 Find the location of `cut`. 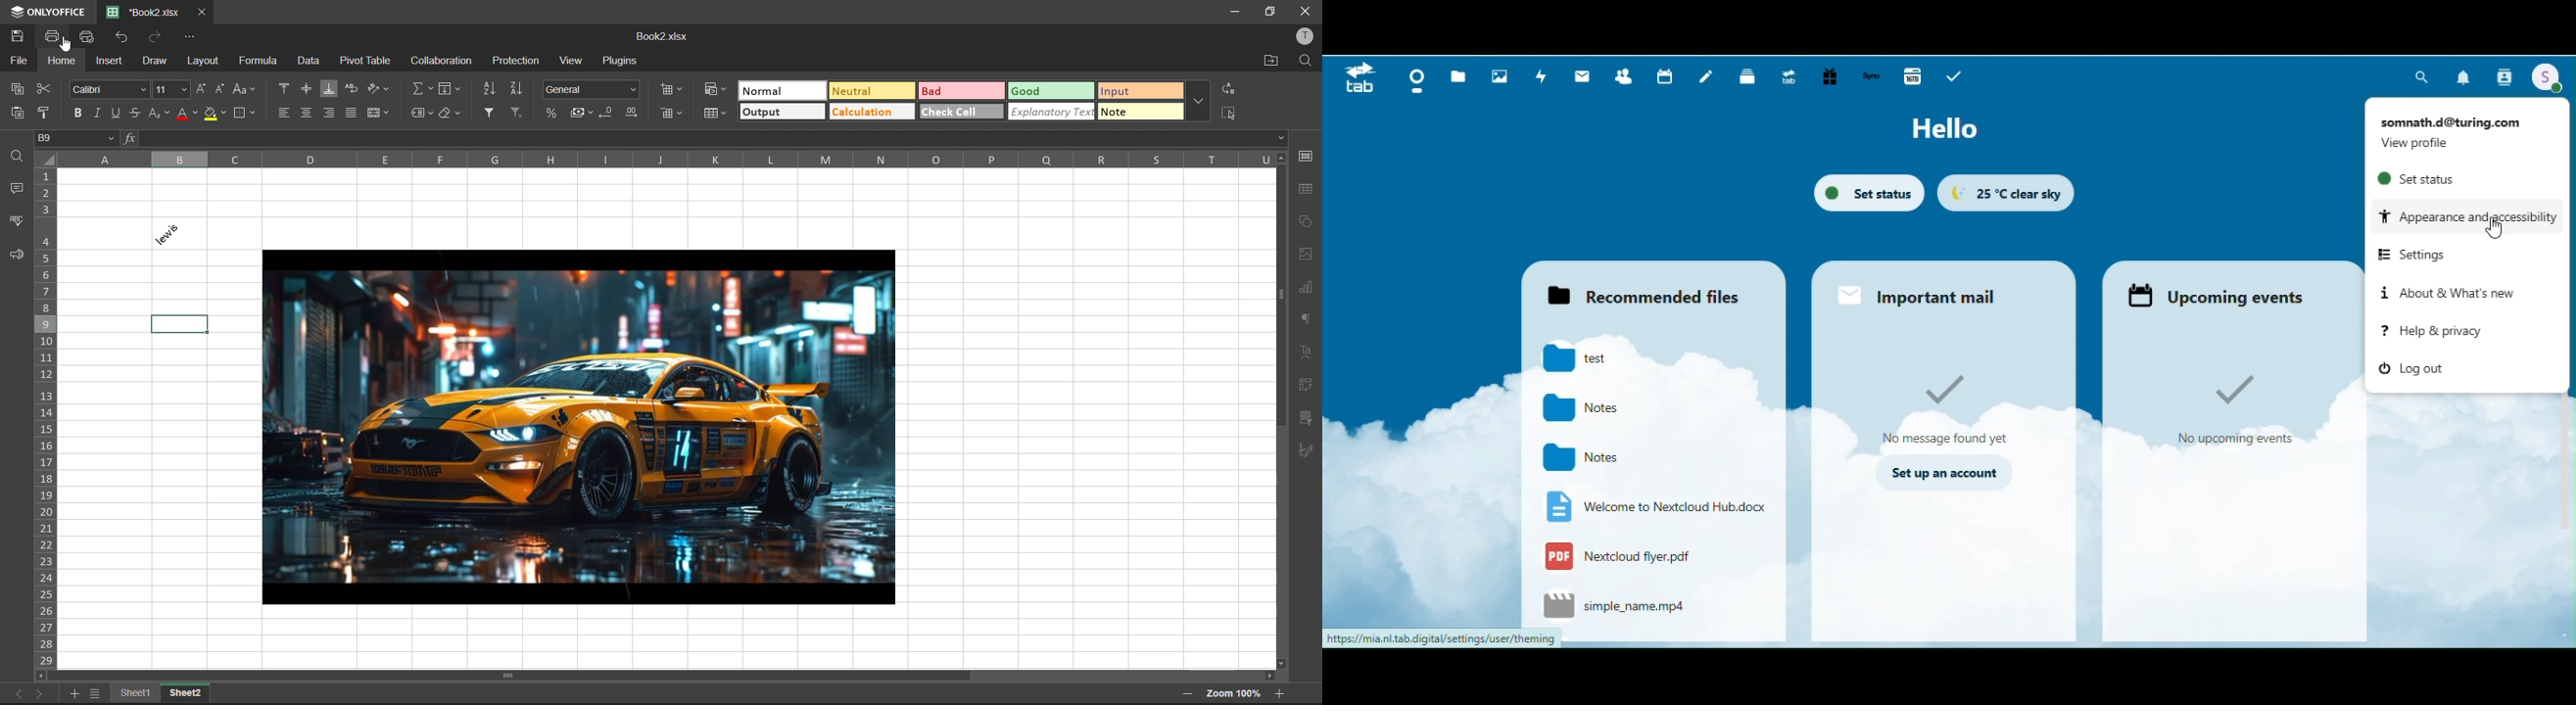

cut is located at coordinates (48, 90).